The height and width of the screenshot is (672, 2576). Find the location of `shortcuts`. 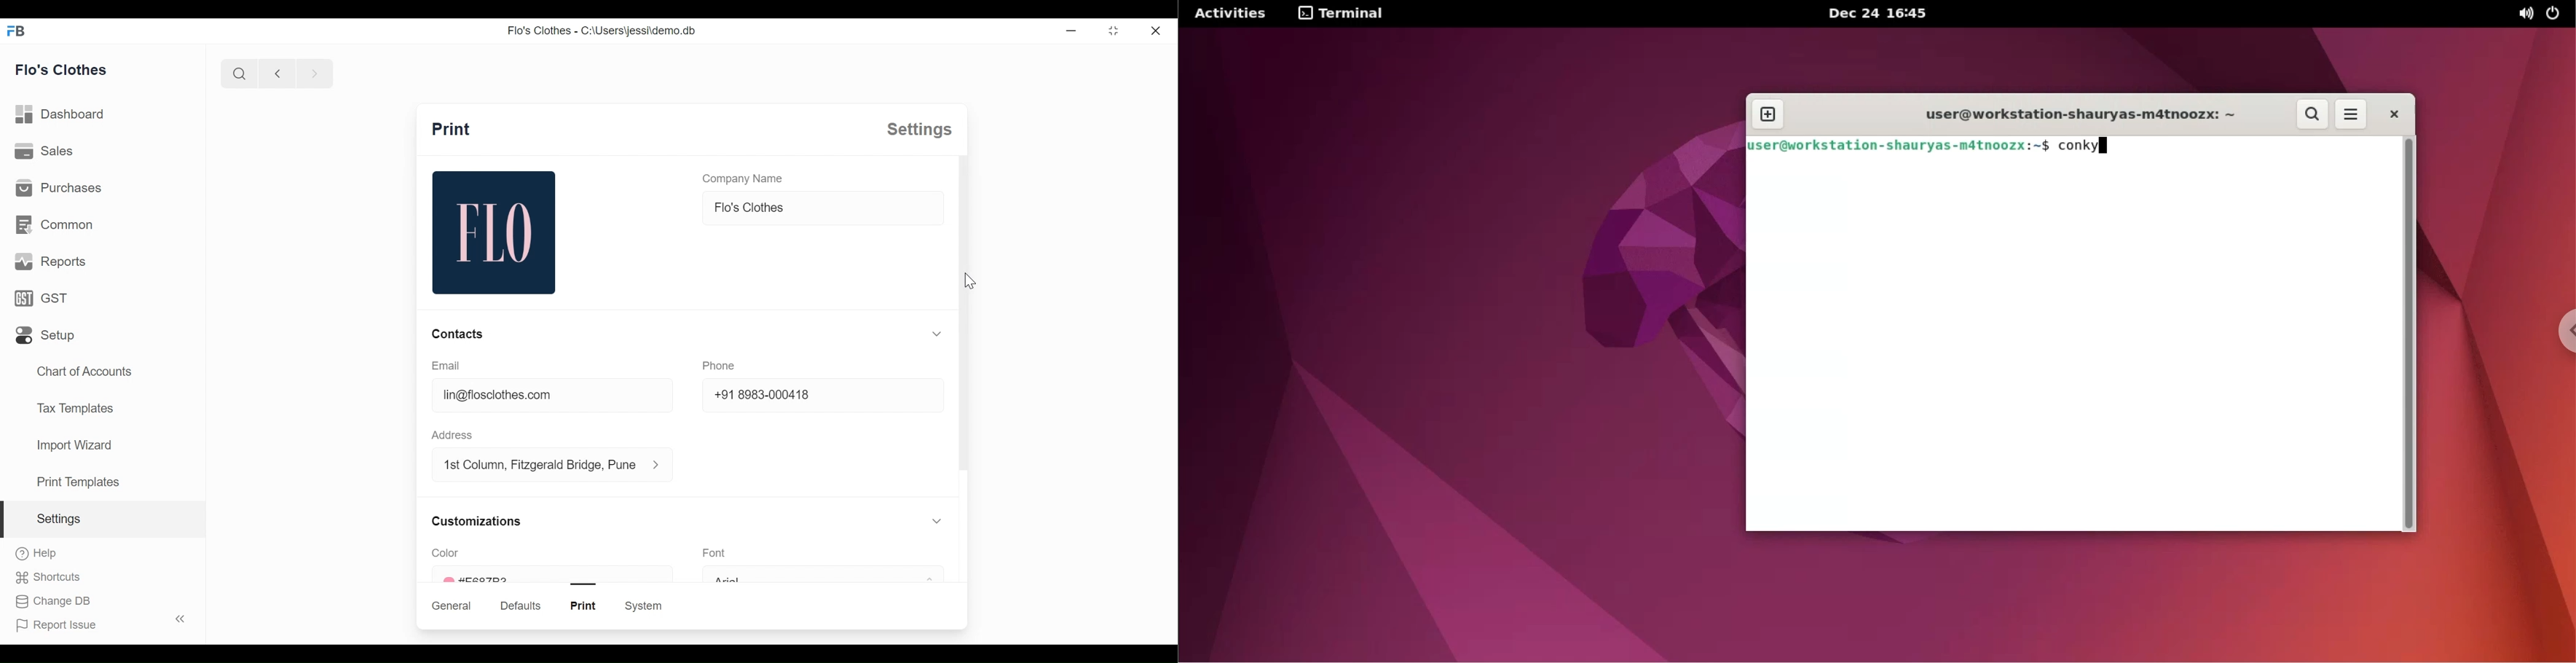

shortcuts is located at coordinates (48, 578).